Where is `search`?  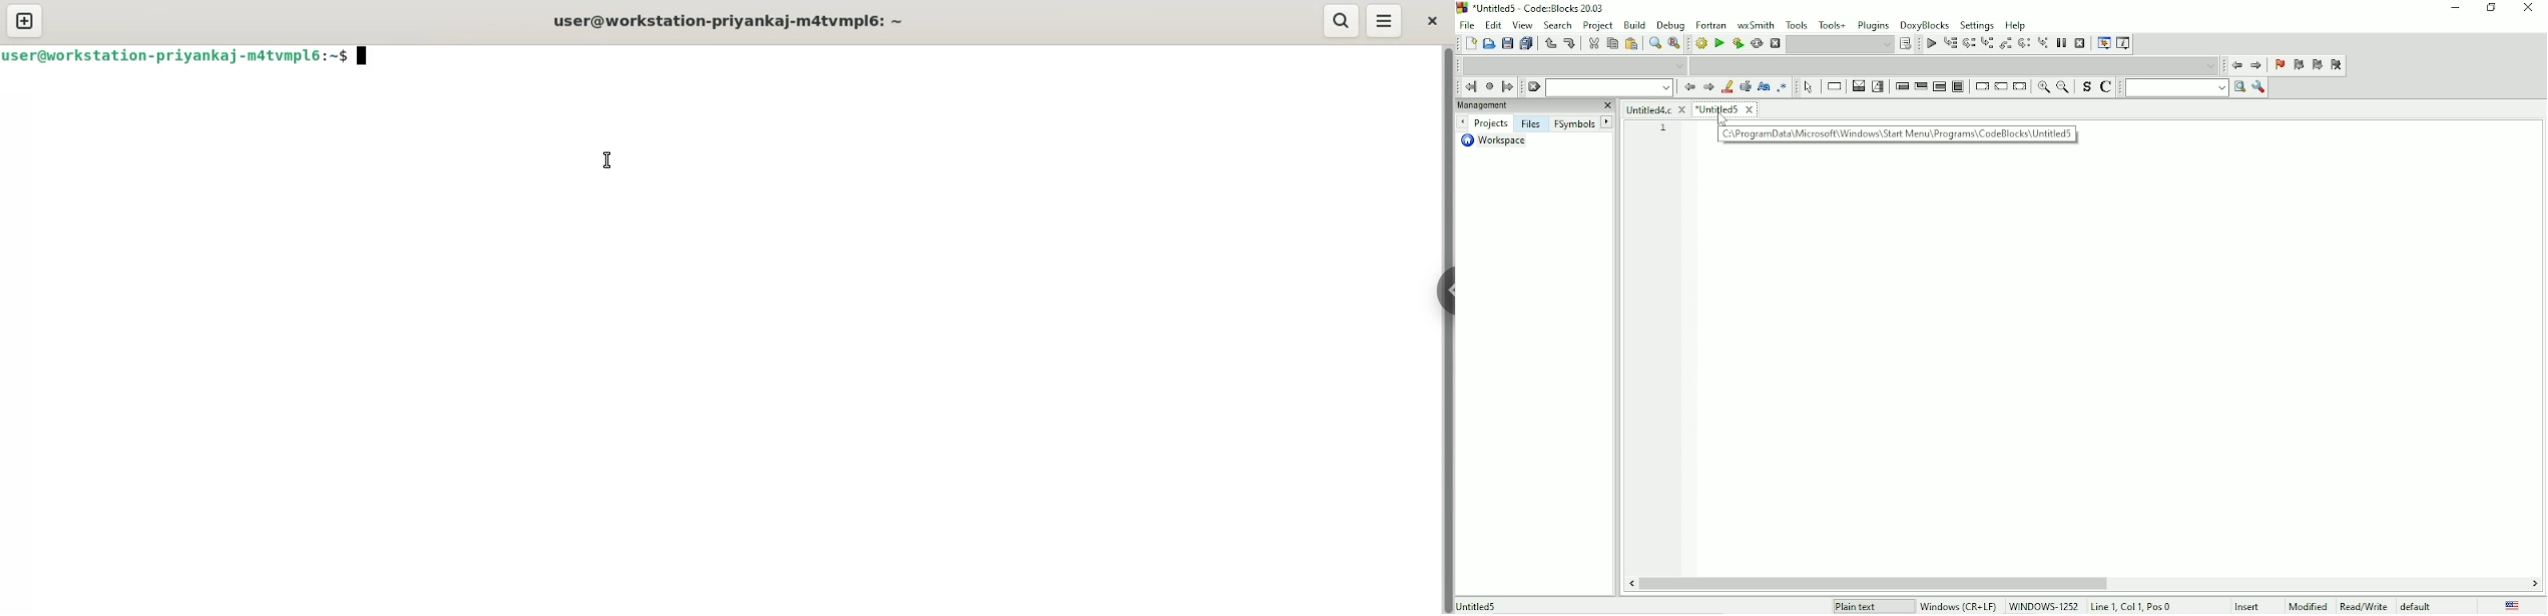
search is located at coordinates (1342, 20).